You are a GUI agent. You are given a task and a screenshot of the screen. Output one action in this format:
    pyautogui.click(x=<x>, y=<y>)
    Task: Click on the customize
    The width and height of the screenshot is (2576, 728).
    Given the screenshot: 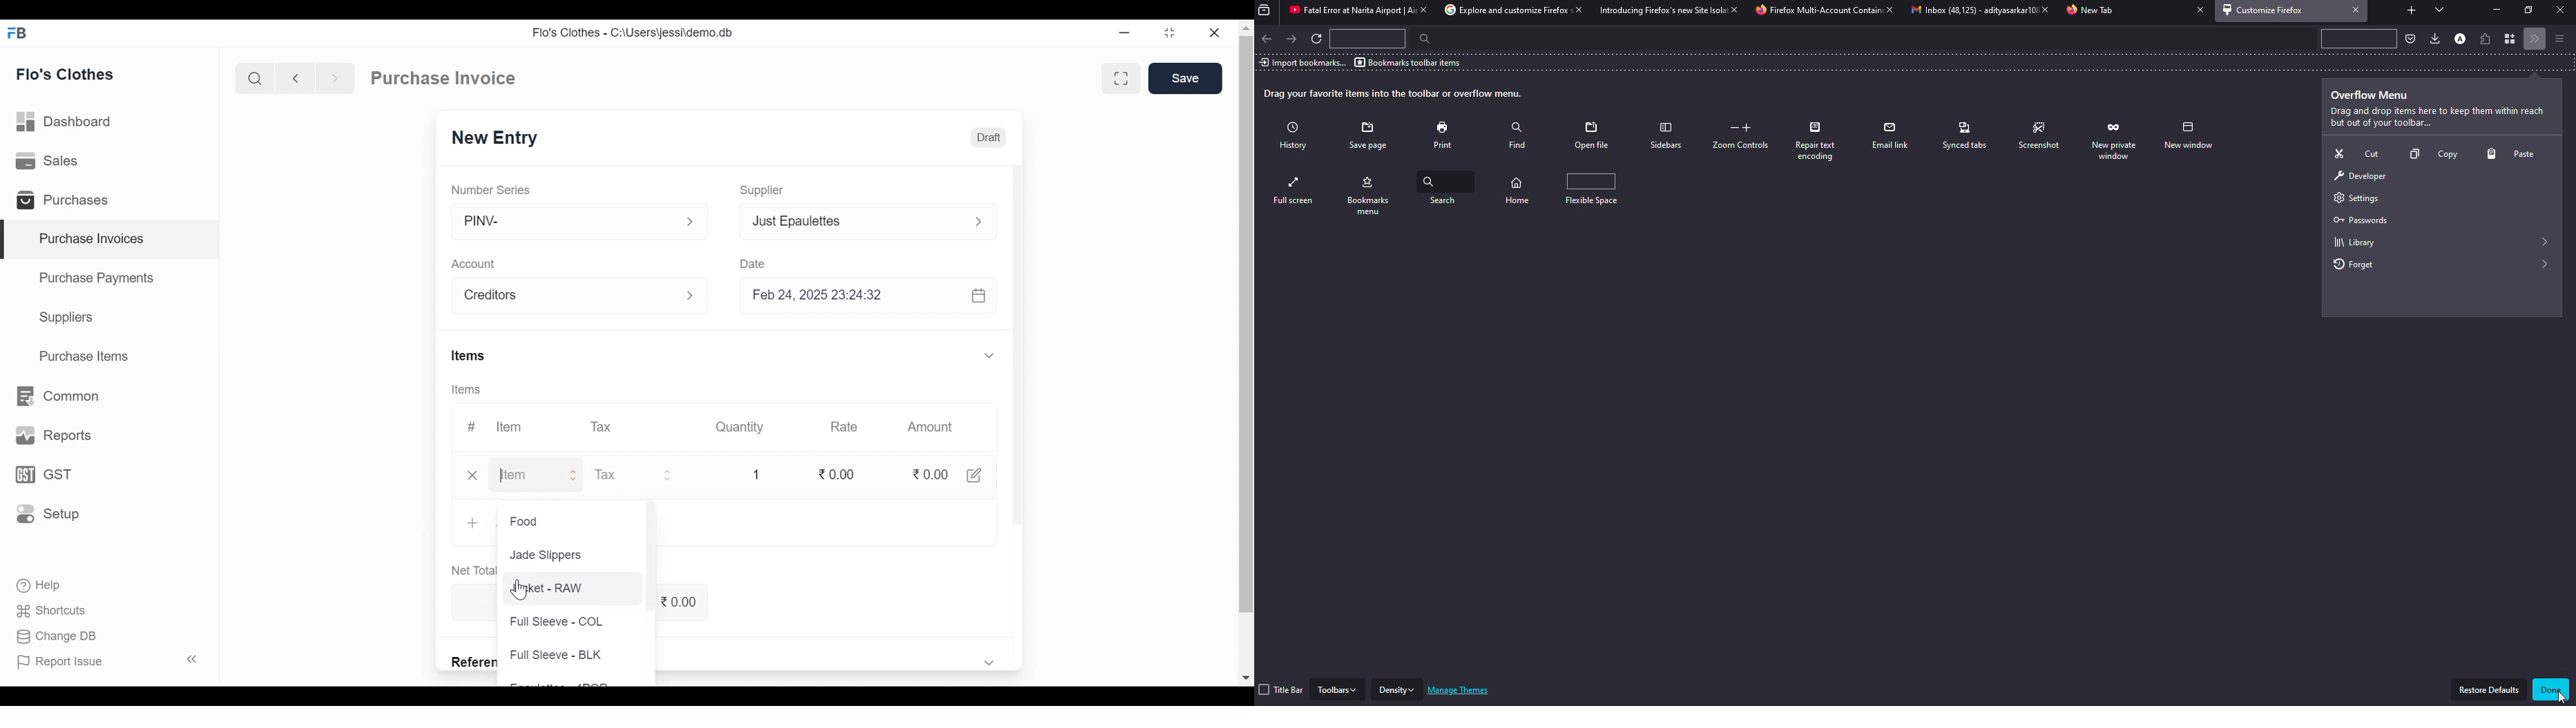 What is the action you would take?
    pyautogui.click(x=2267, y=10)
    